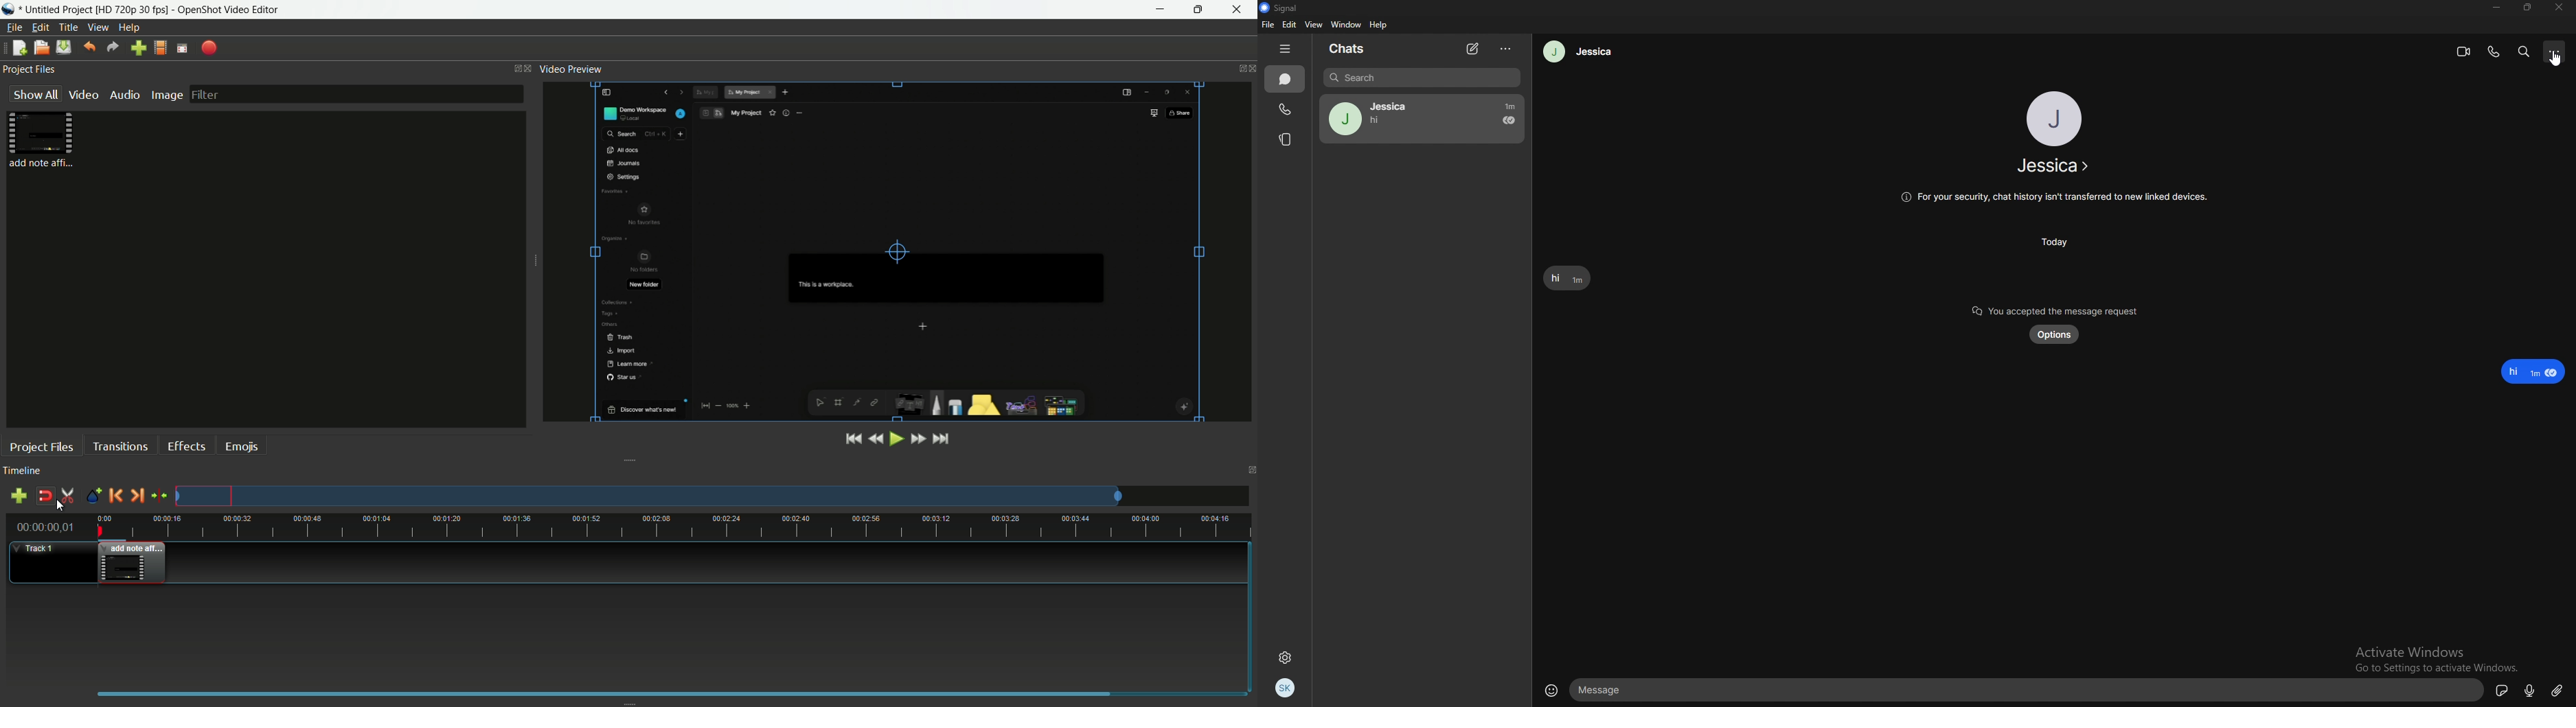  Describe the element at coordinates (1286, 139) in the screenshot. I see `Stories` at that location.